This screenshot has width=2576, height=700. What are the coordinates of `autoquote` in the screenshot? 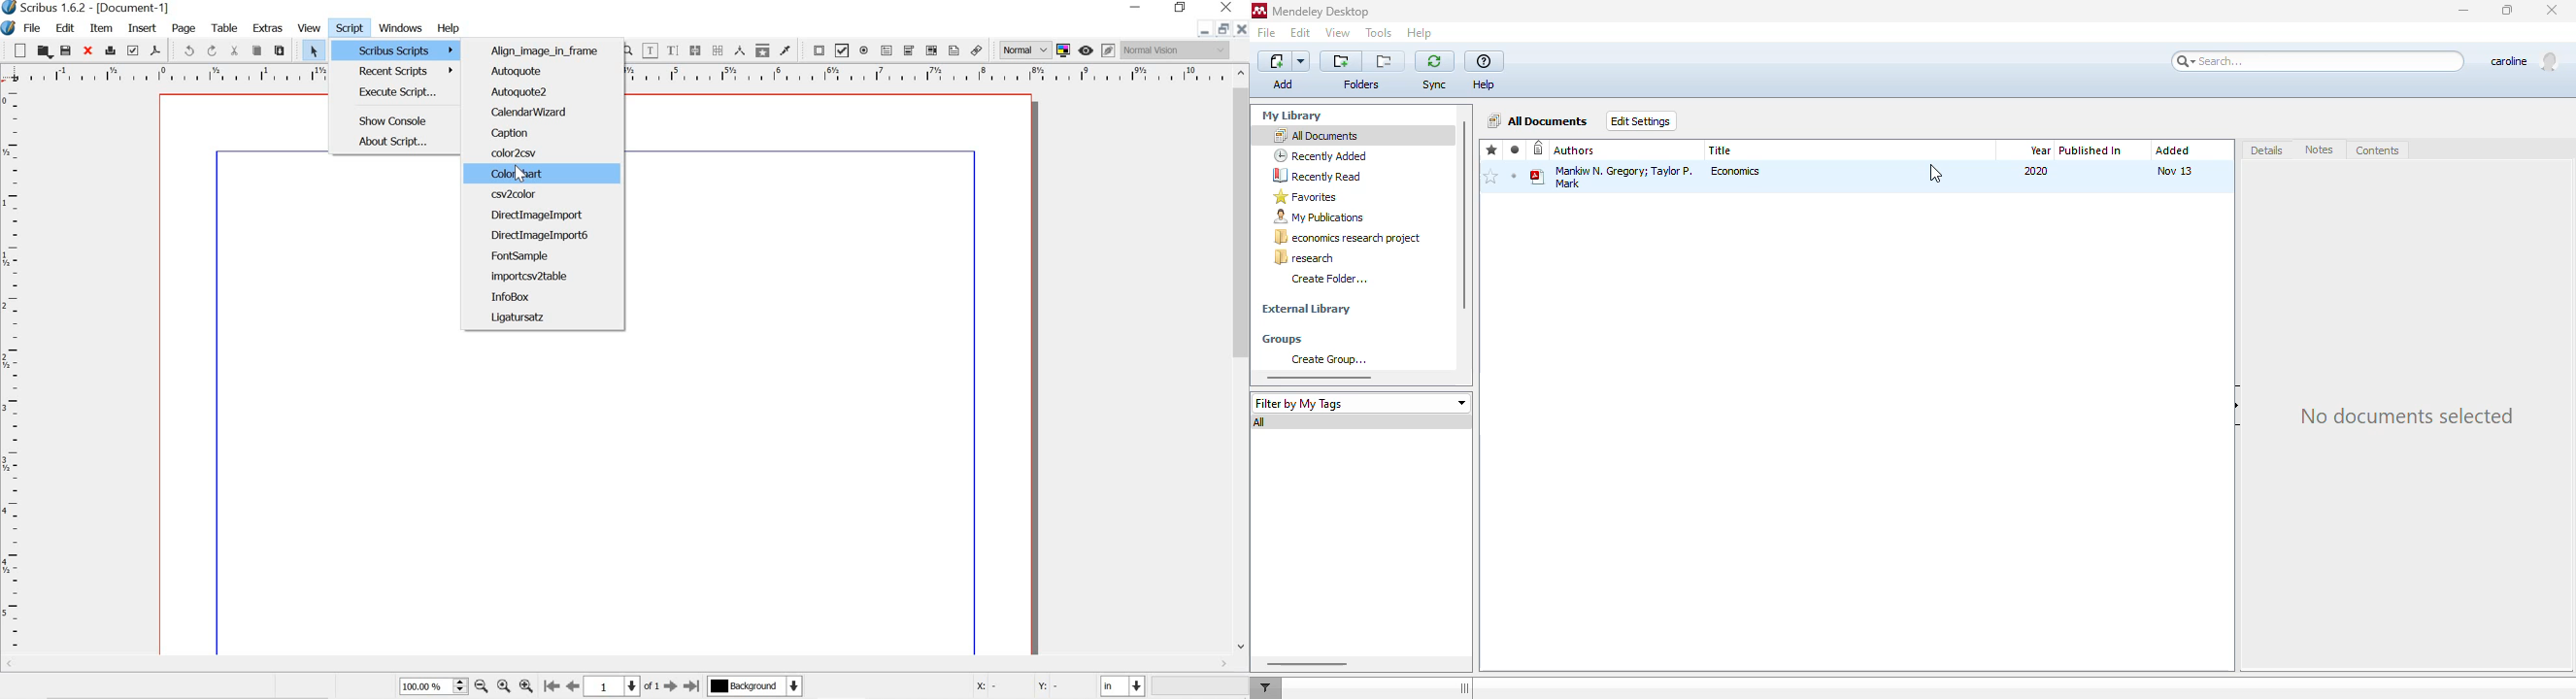 It's located at (550, 72).